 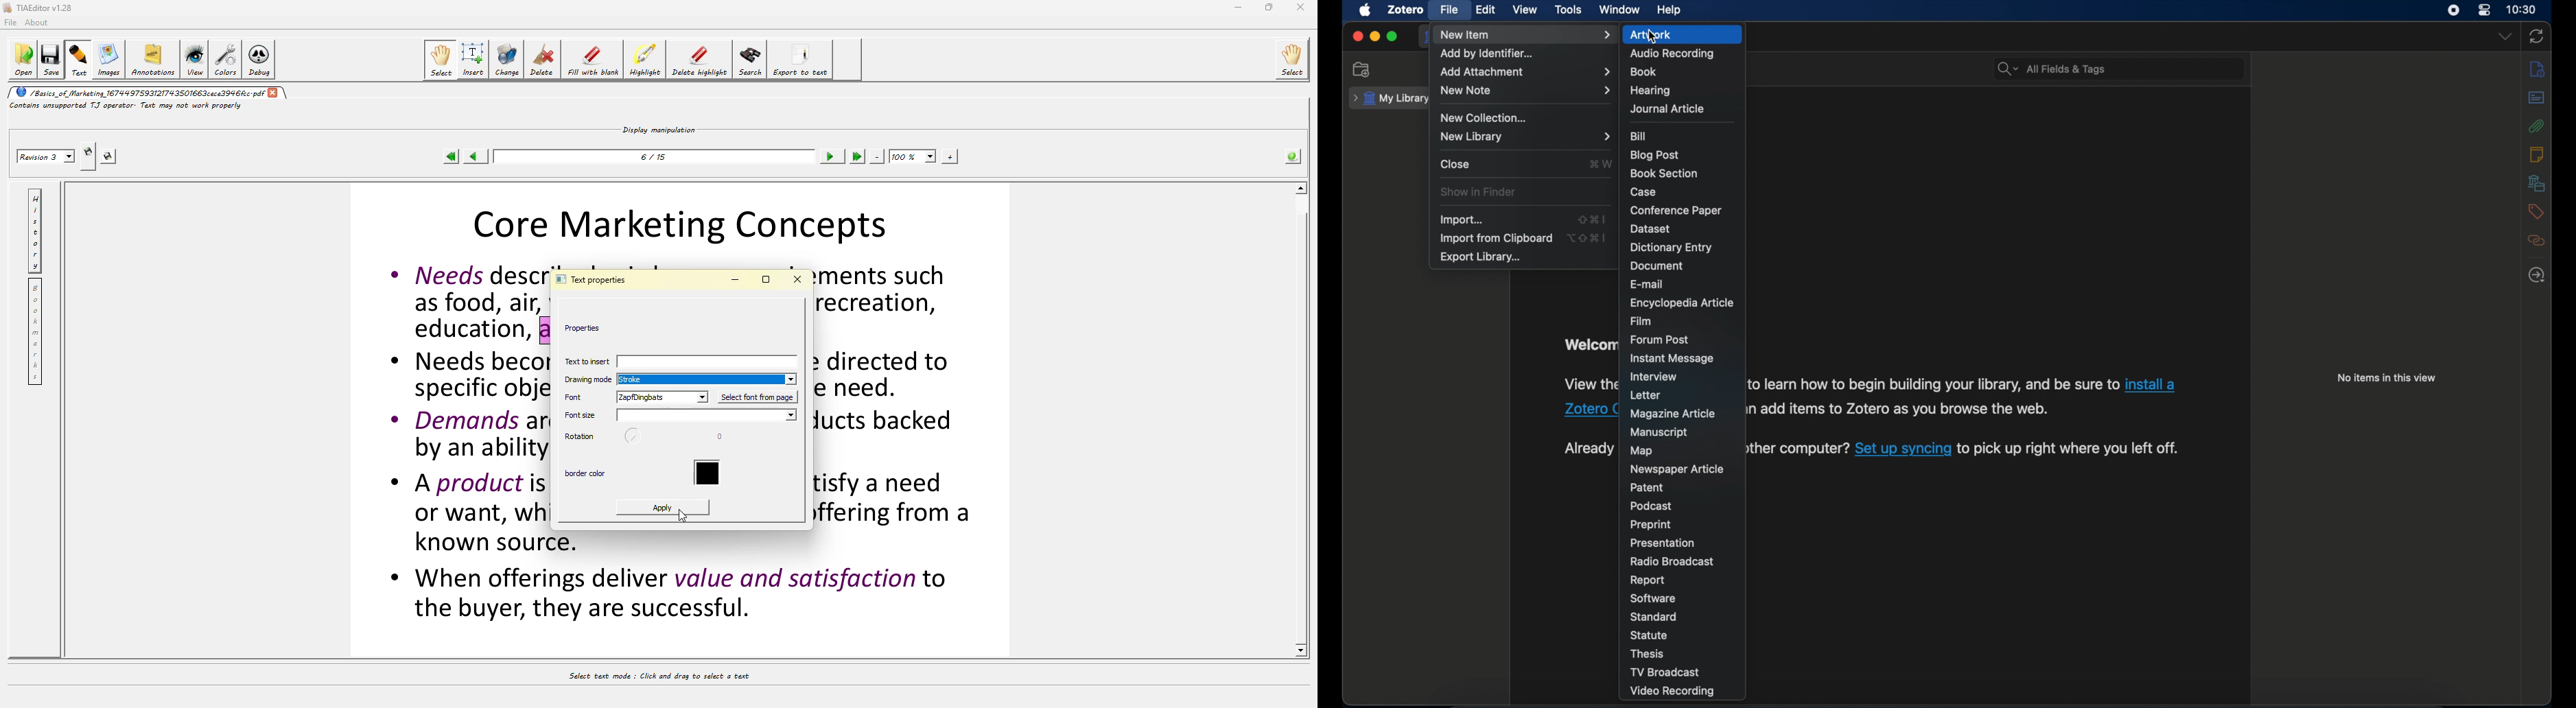 I want to click on tools, so click(x=1569, y=10).